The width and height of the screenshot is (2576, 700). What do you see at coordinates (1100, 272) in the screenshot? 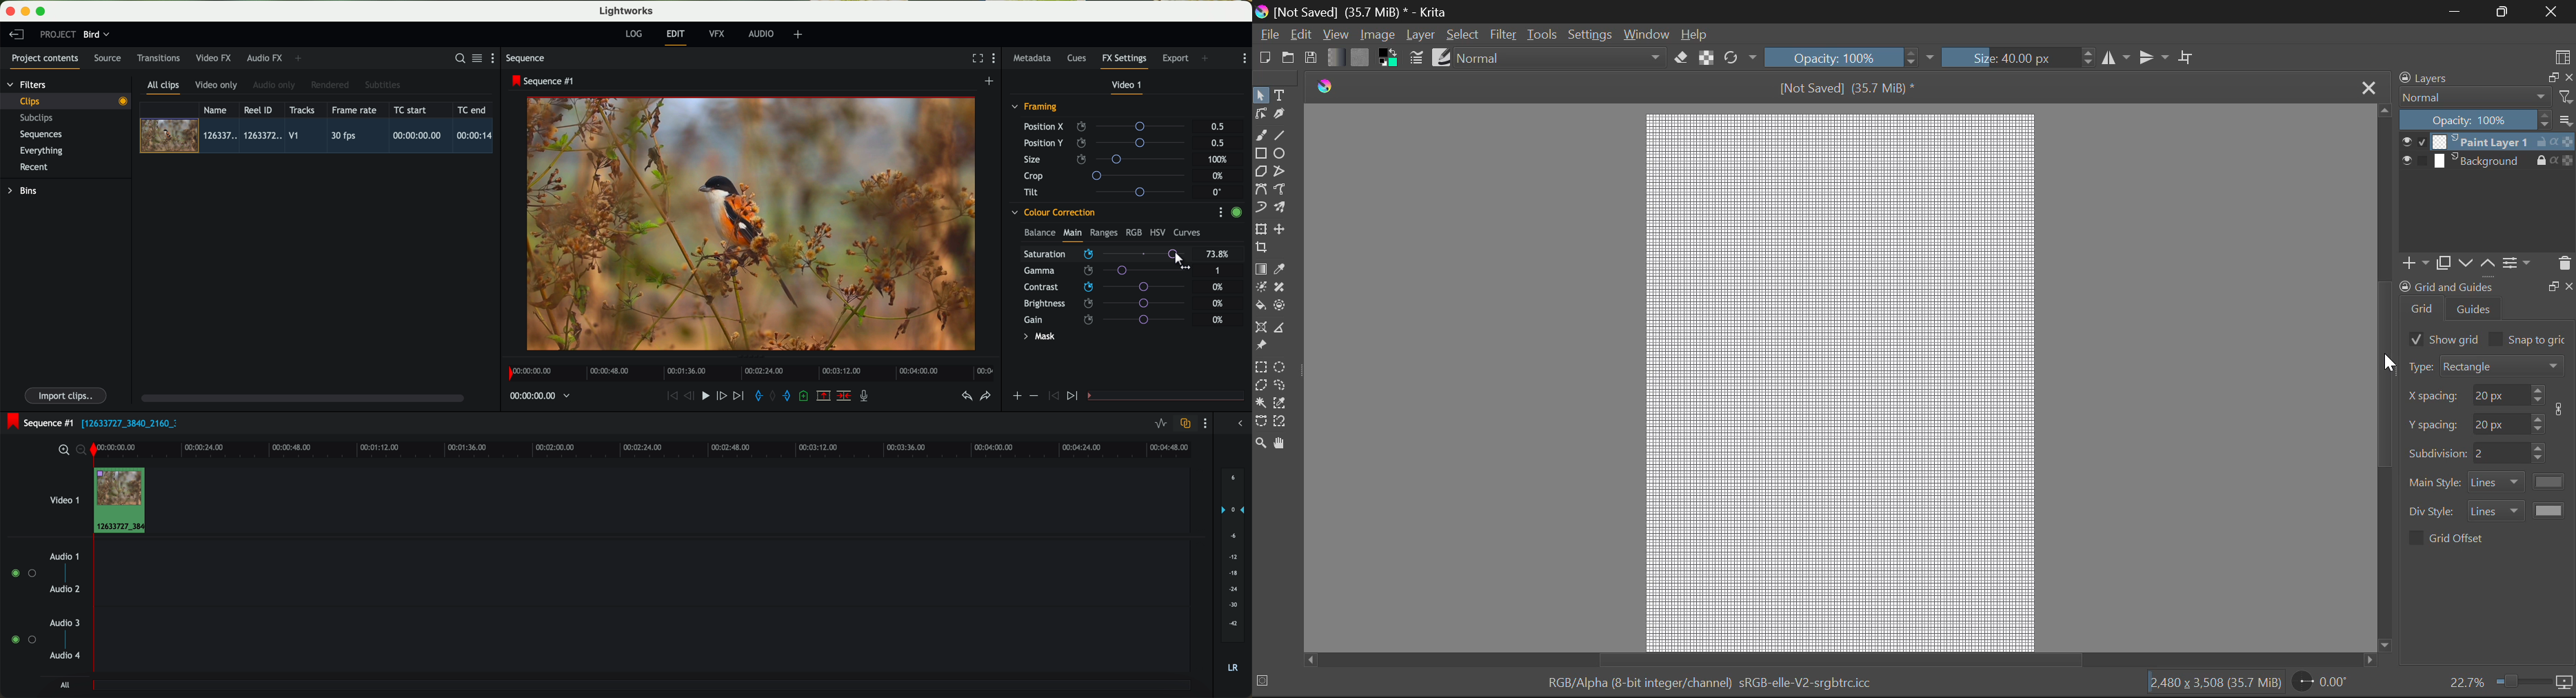
I see `click on saturation` at bounding box center [1100, 272].